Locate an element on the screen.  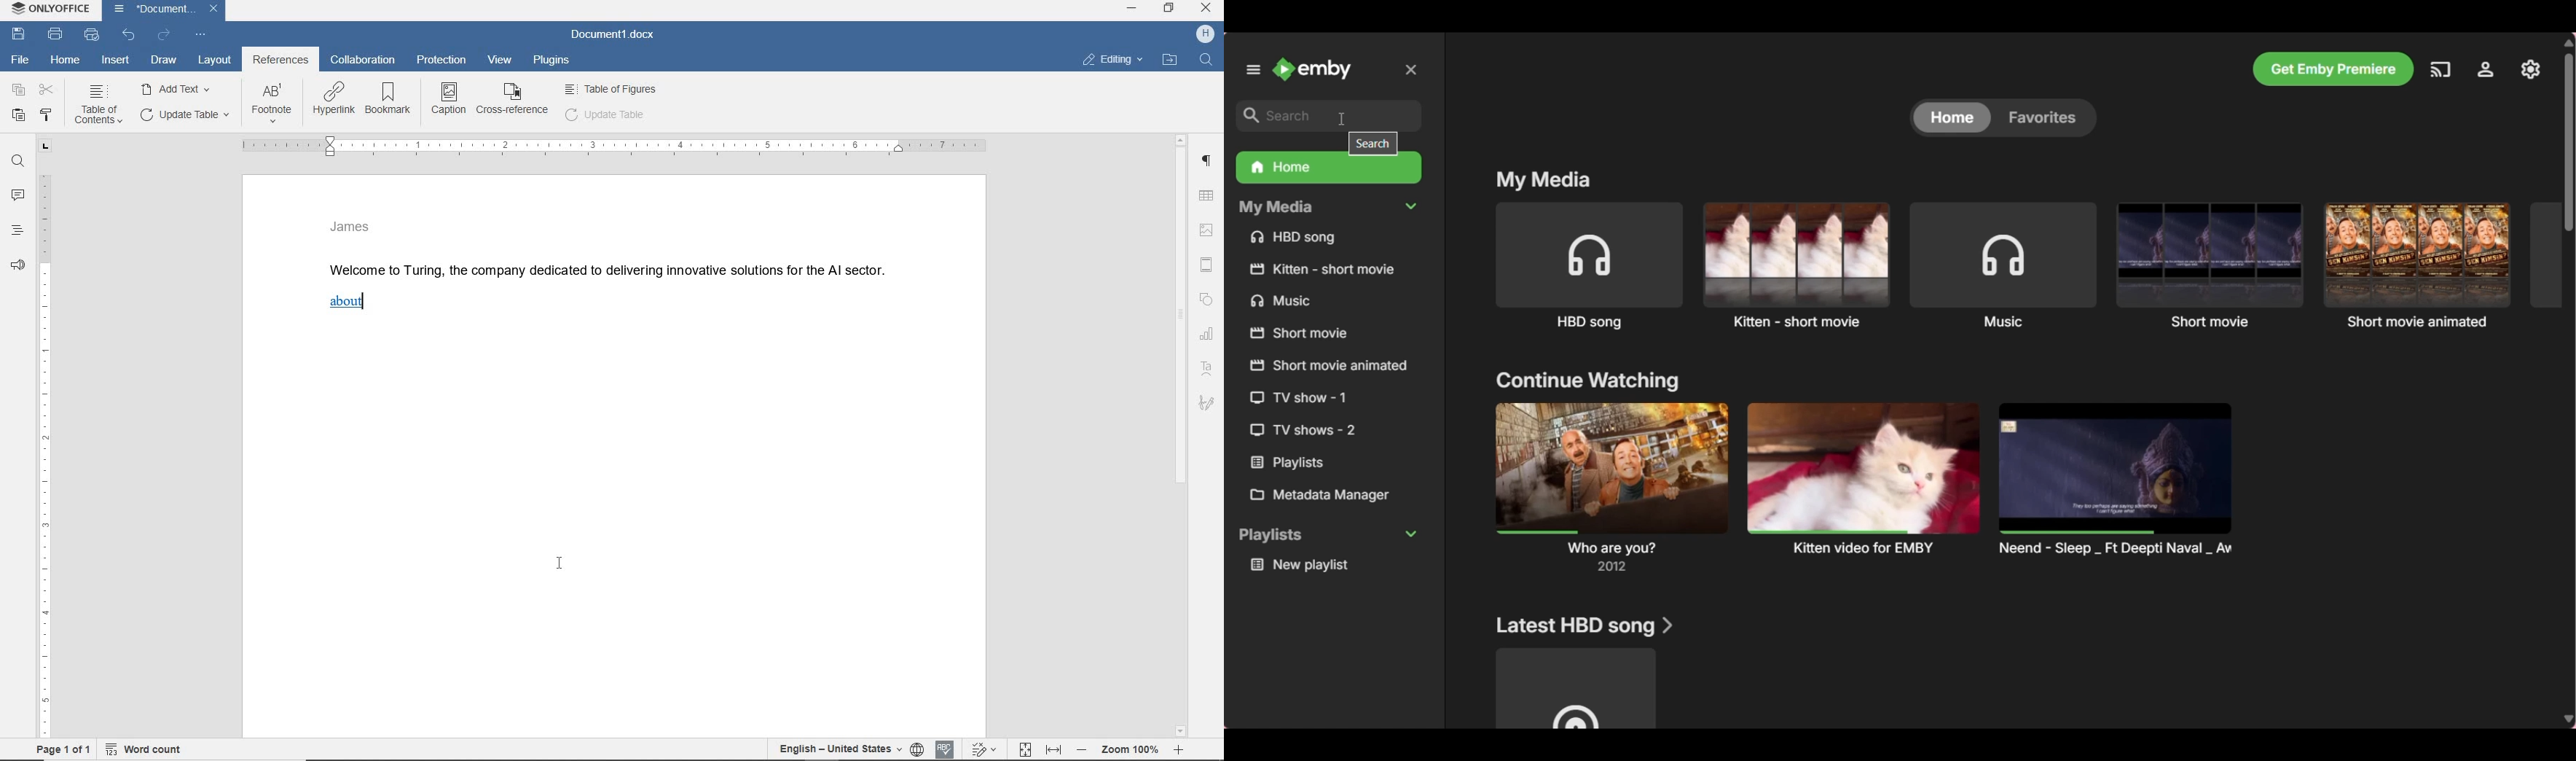
shape is located at coordinates (1206, 300).